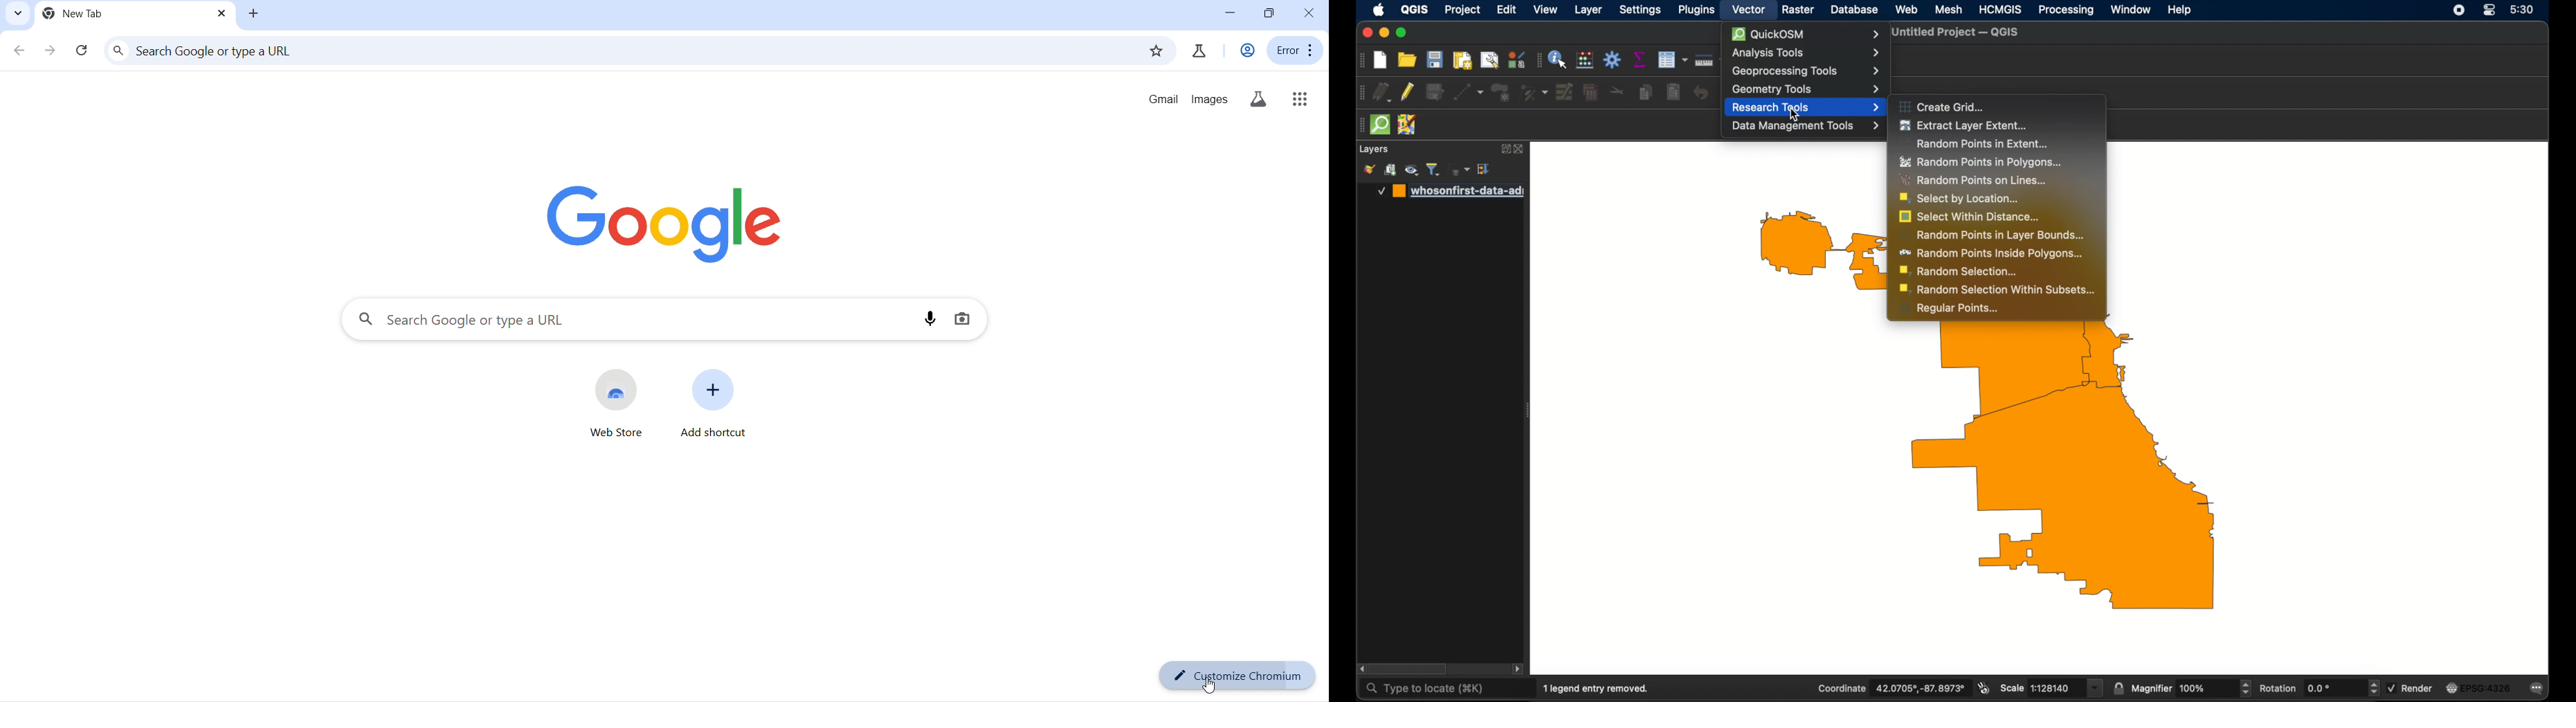  Describe the element at coordinates (2131, 10) in the screenshot. I see `window` at that location.